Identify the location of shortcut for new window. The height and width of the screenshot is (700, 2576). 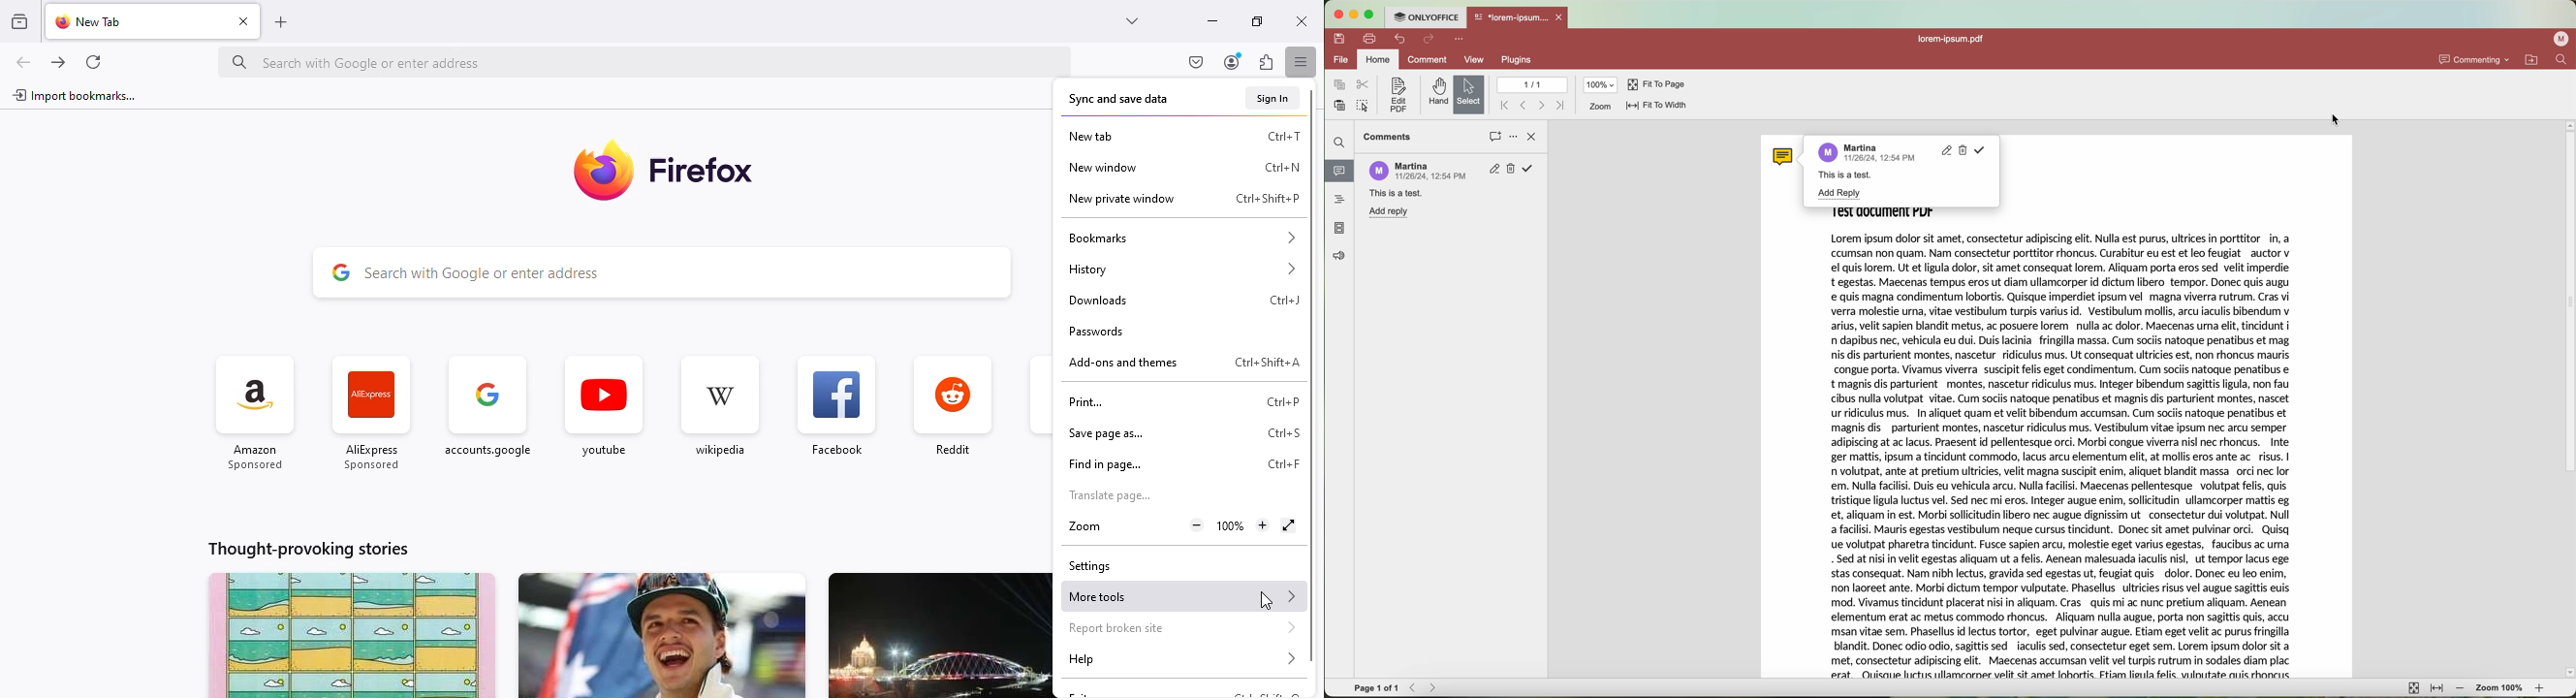
(1283, 167).